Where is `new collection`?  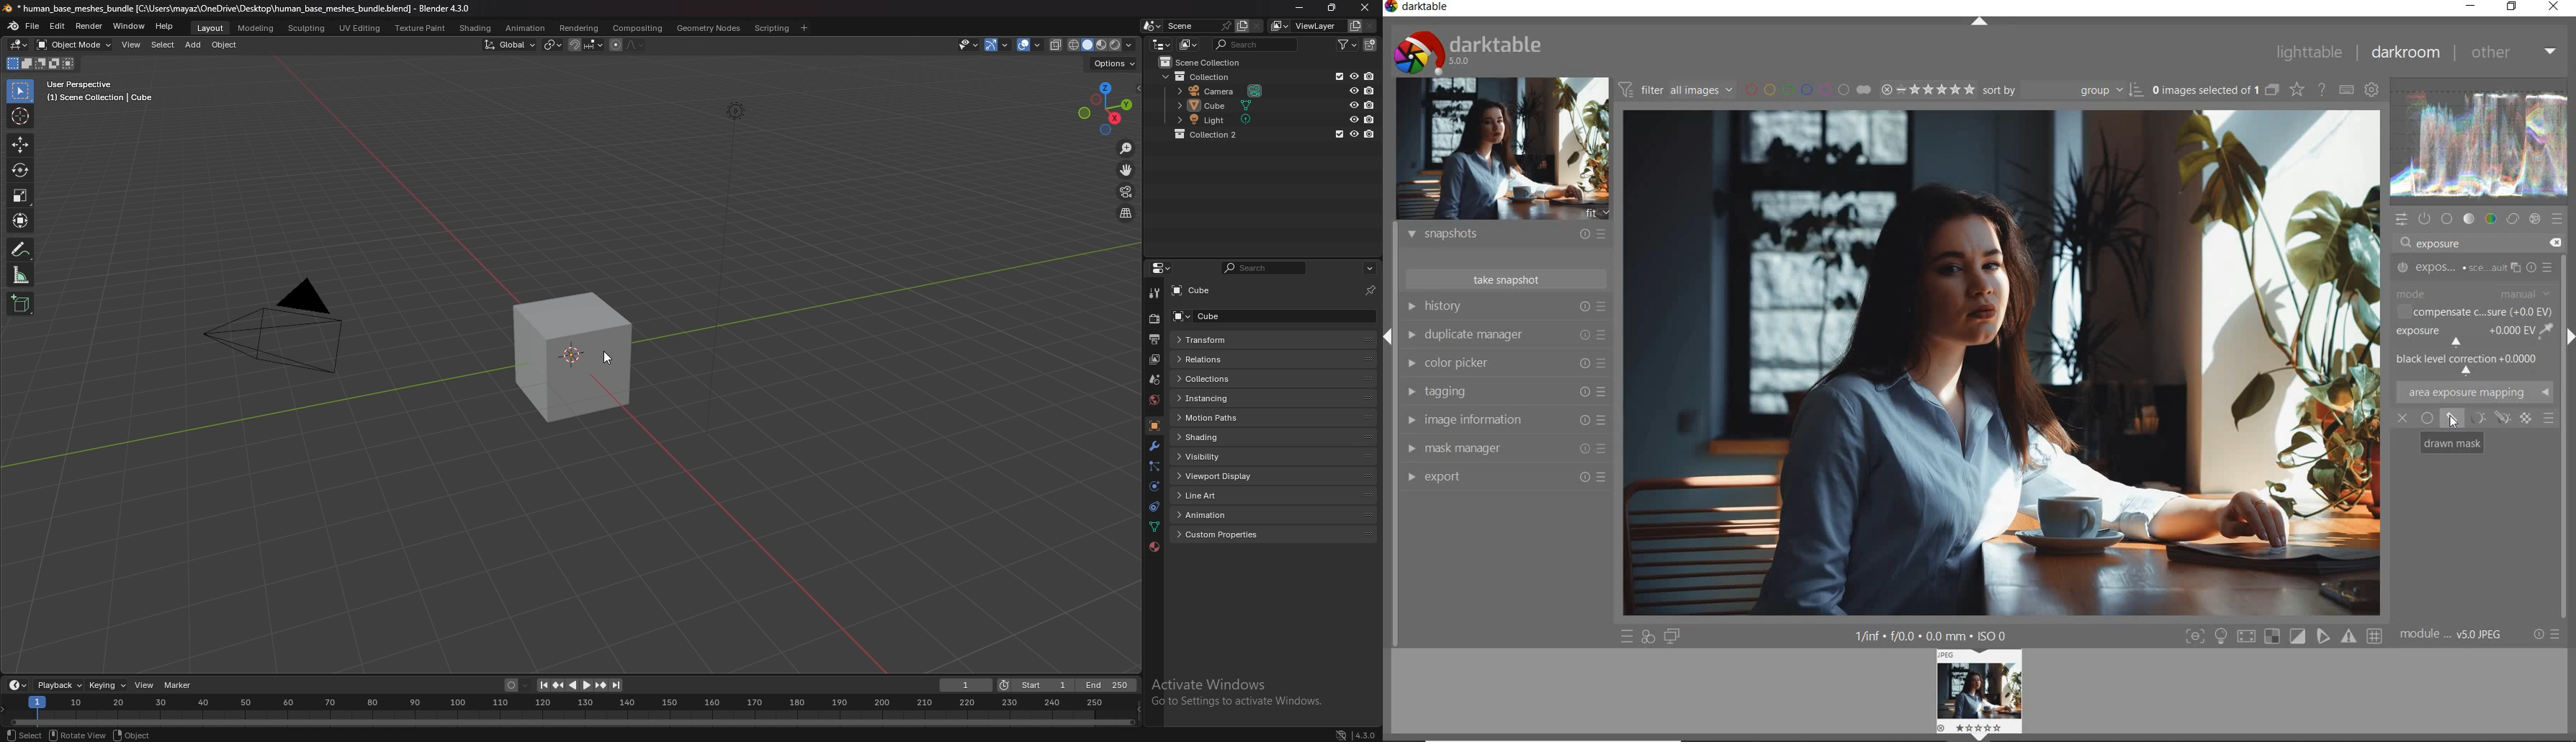
new collection is located at coordinates (1372, 44).